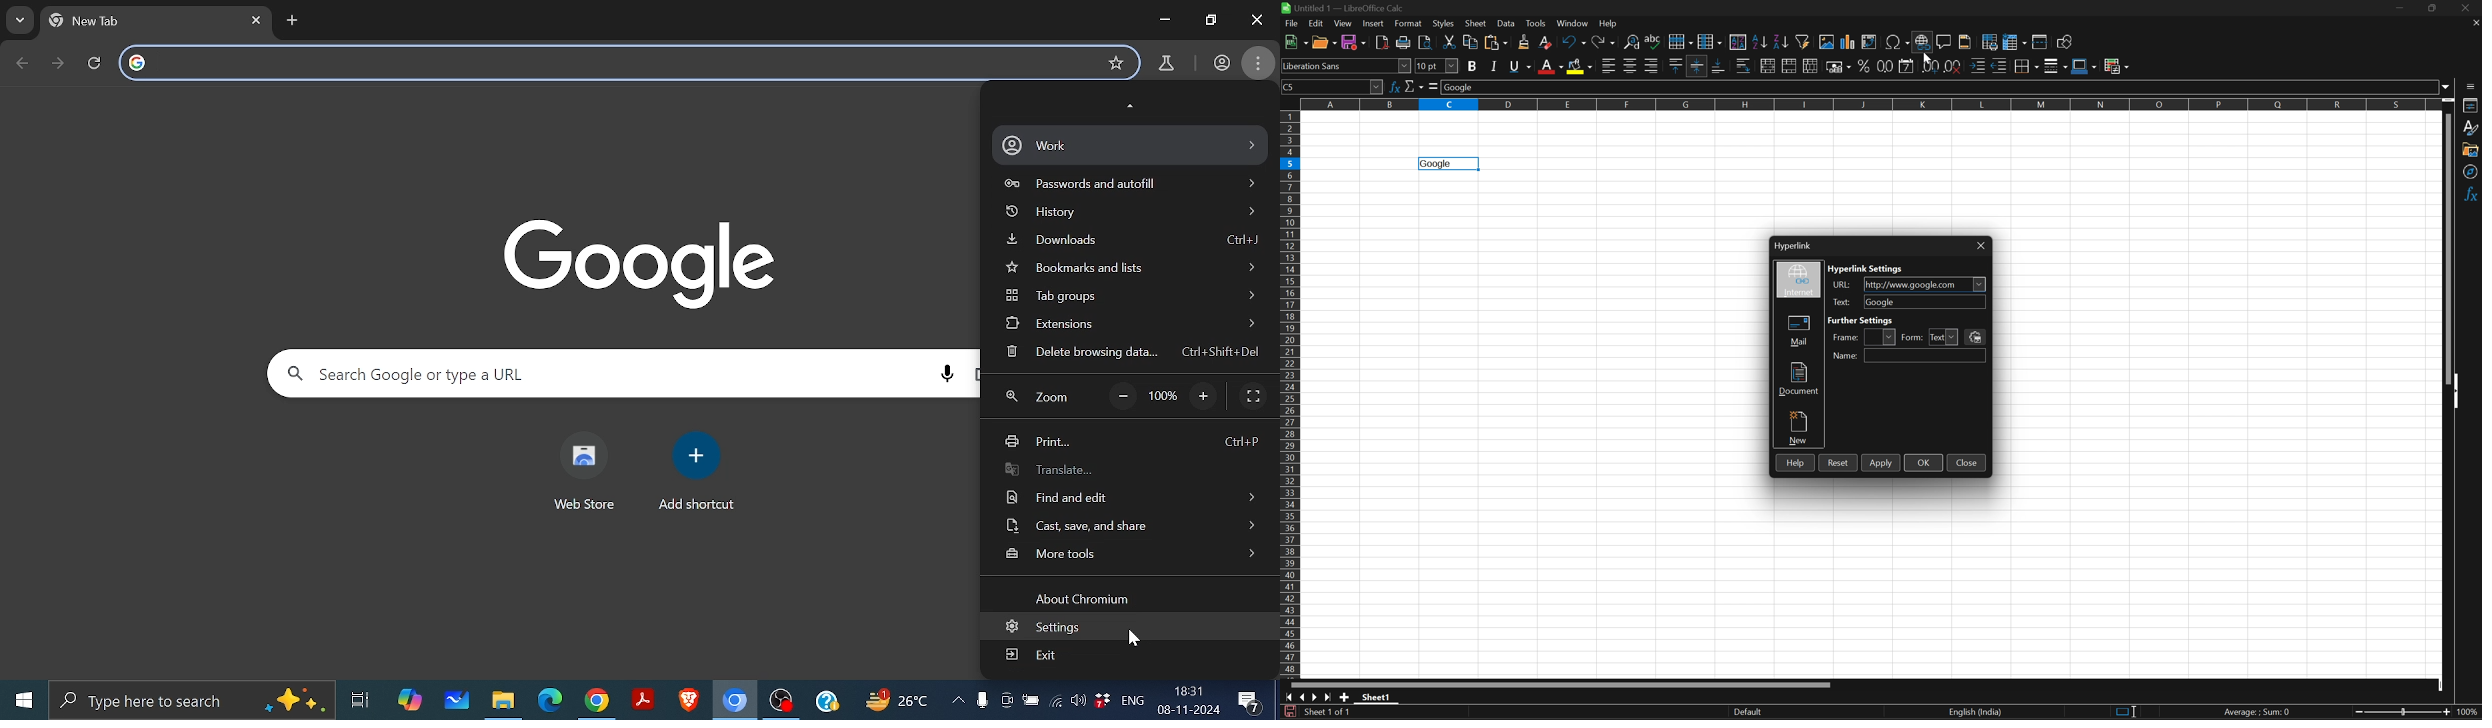 Image resolution: width=2492 pixels, height=728 pixels. I want to click on Frame:, so click(1846, 338).